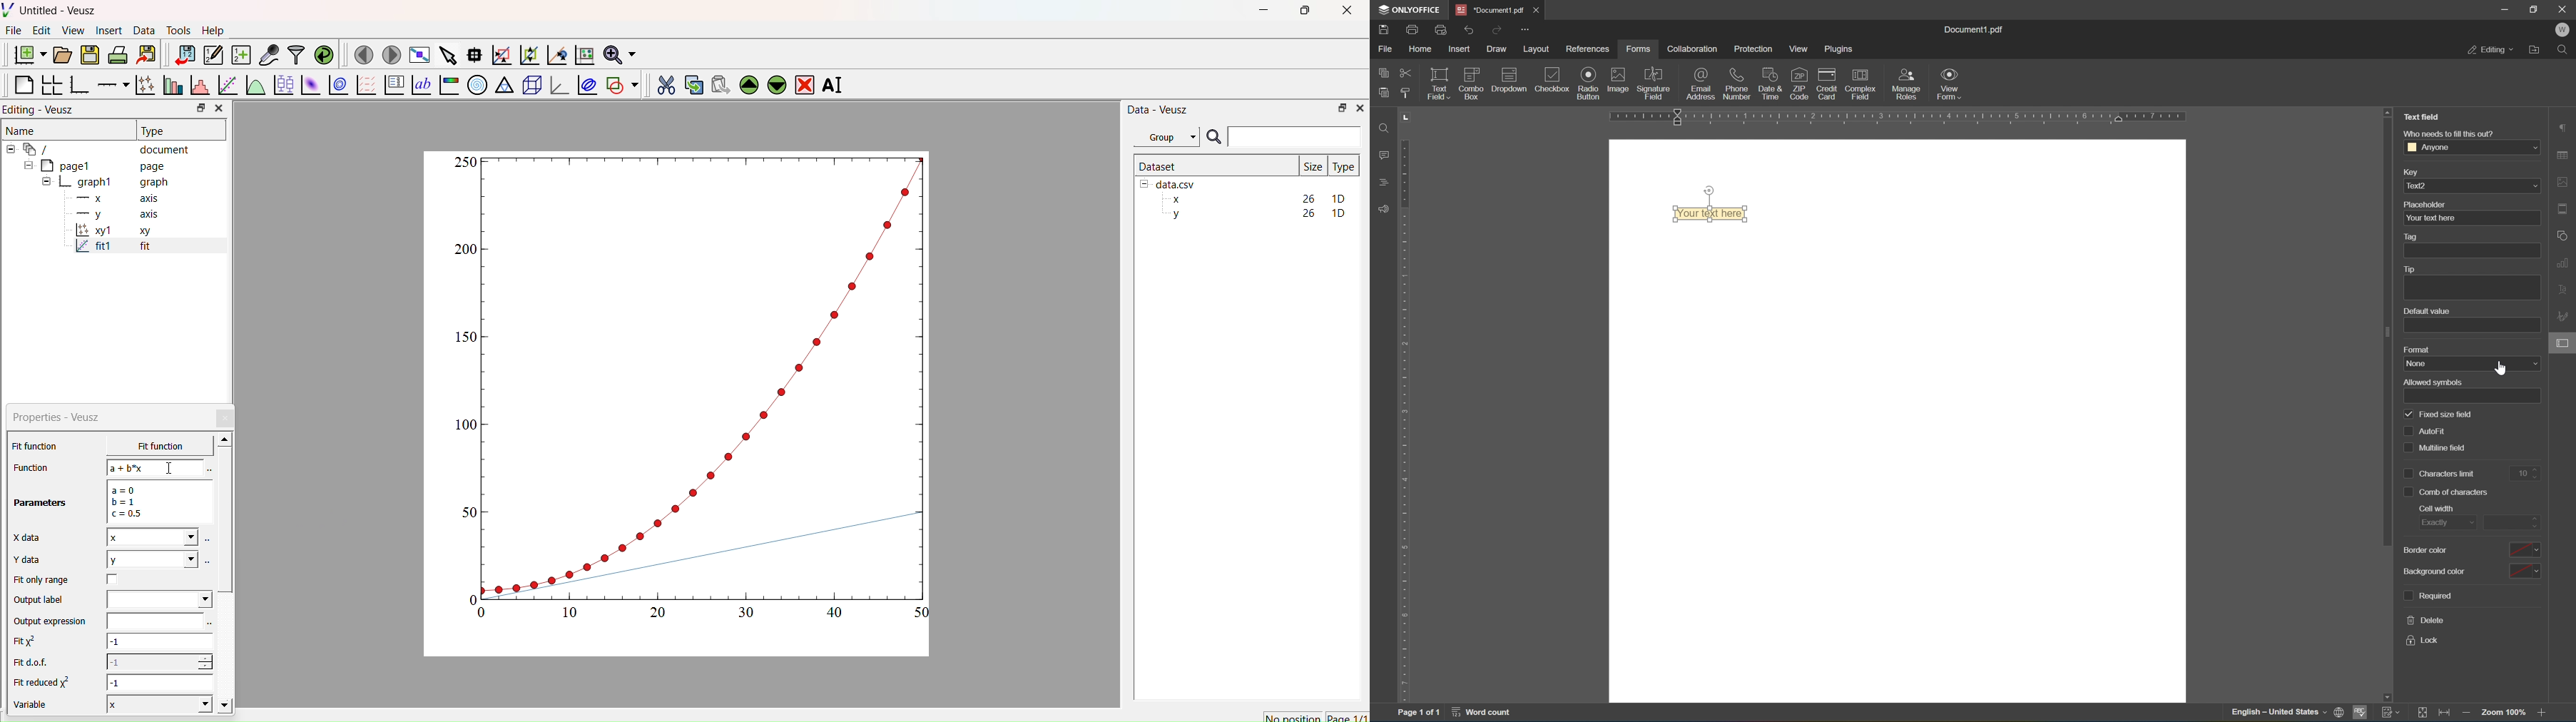 The height and width of the screenshot is (728, 2576). Describe the element at coordinates (118, 54) in the screenshot. I see `Print the document` at that location.